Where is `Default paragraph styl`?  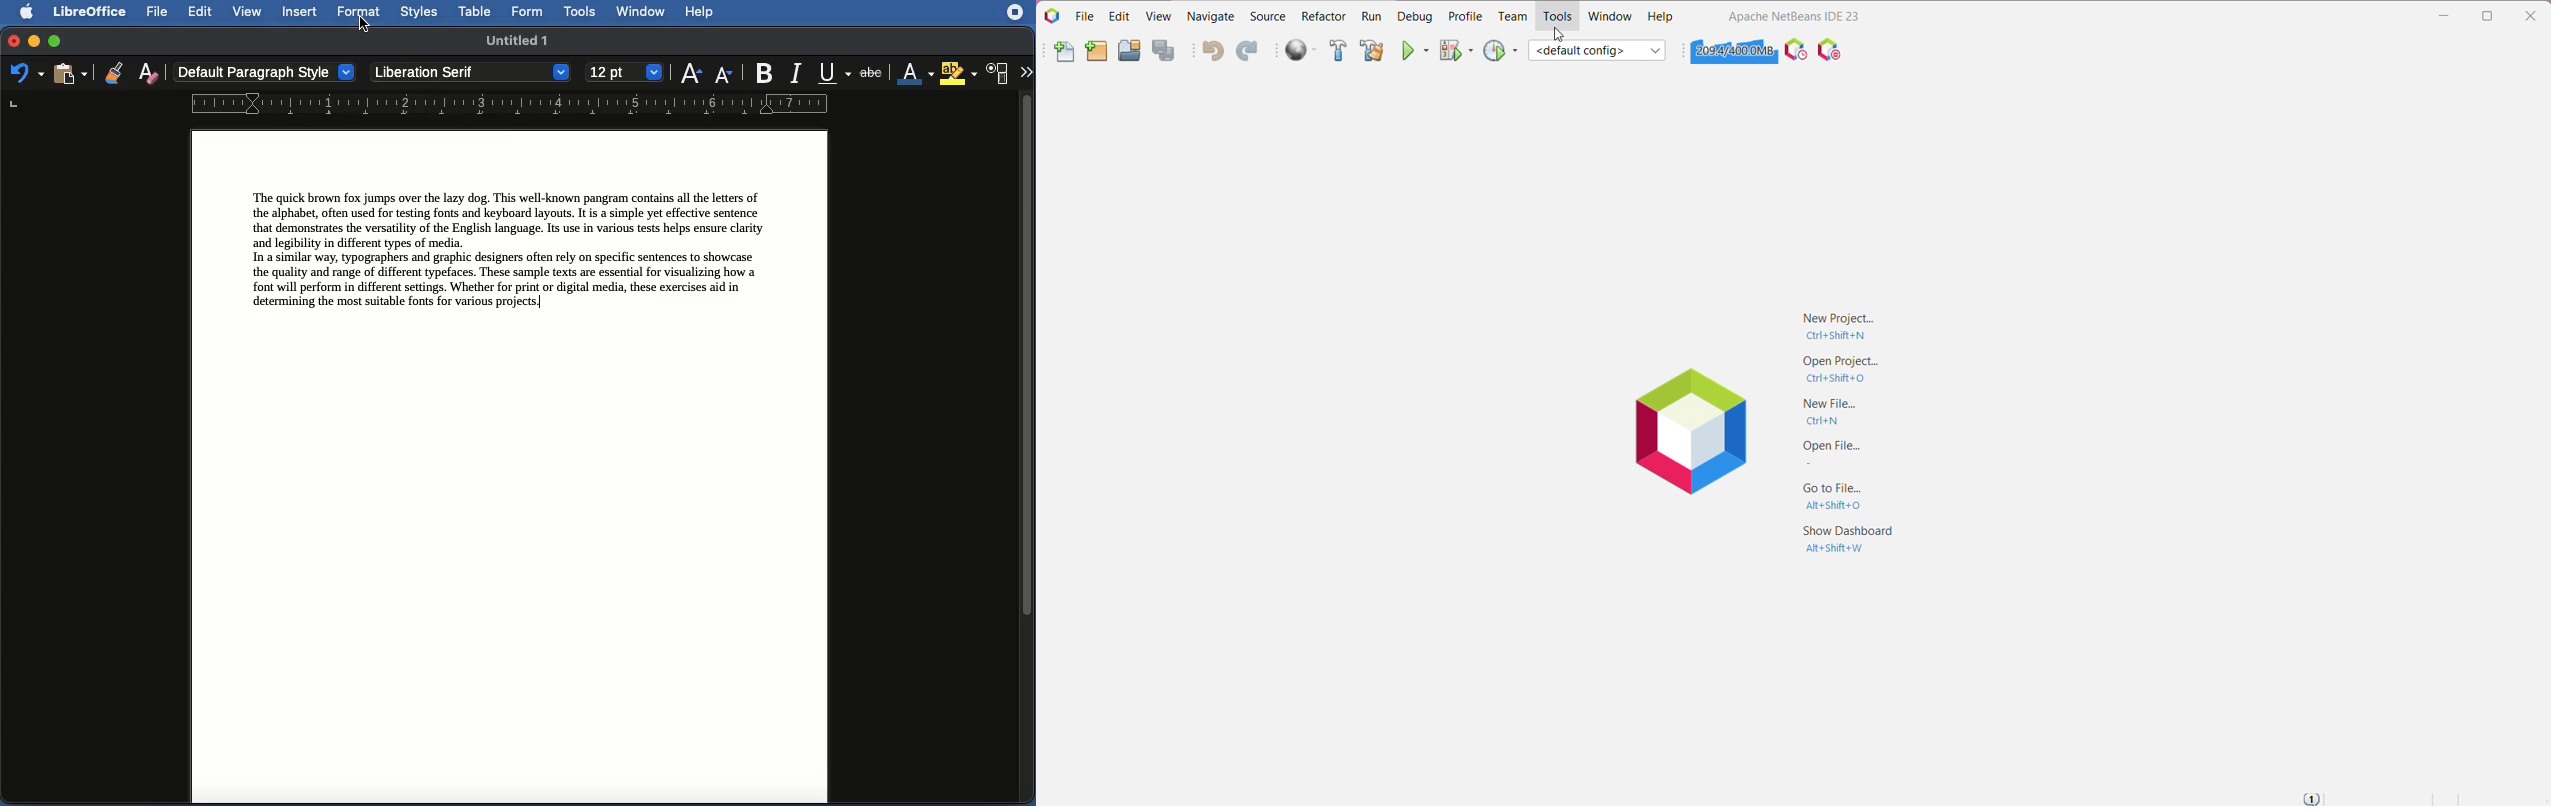 Default paragraph styl is located at coordinates (265, 73).